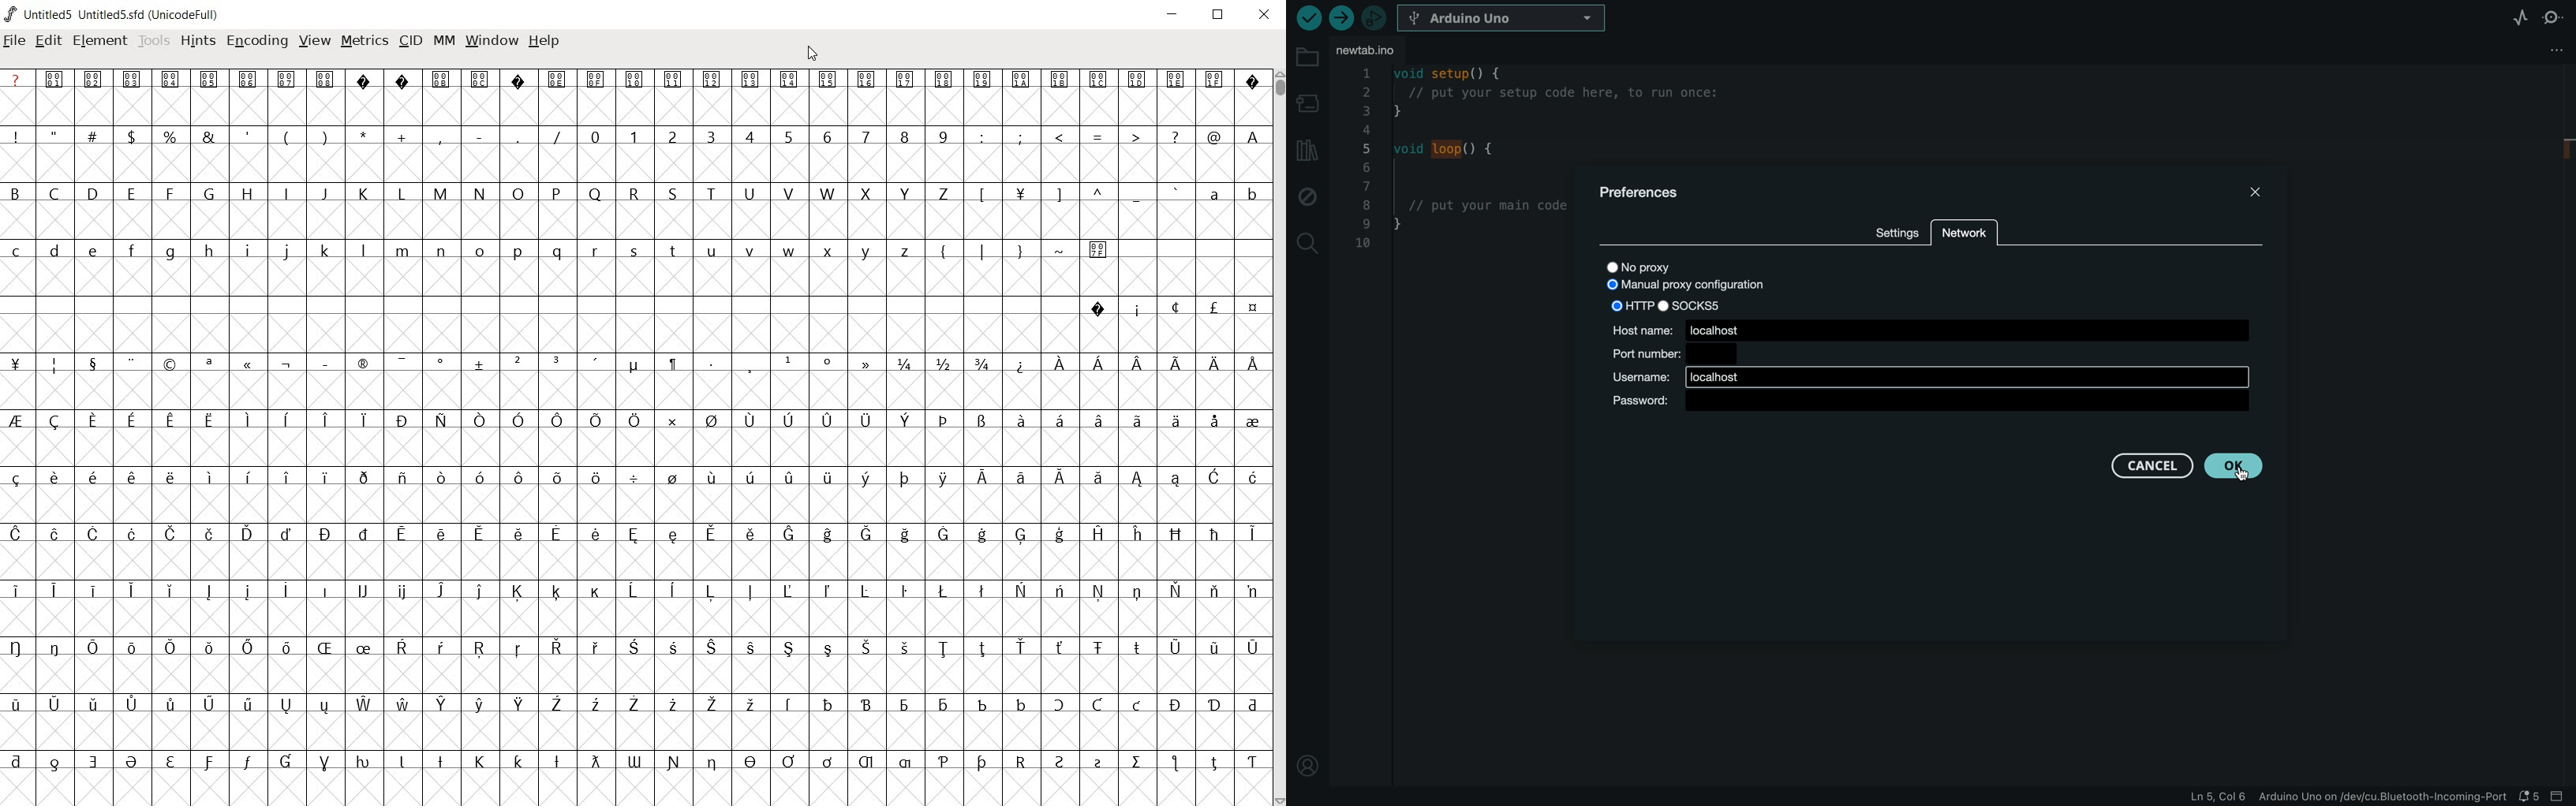 The height and width of the screenshot is (812, 2576). What do you see at coordinates (1061, 649) in the screenshot?
I see `Symbol` at bounding box center [1061, 649].